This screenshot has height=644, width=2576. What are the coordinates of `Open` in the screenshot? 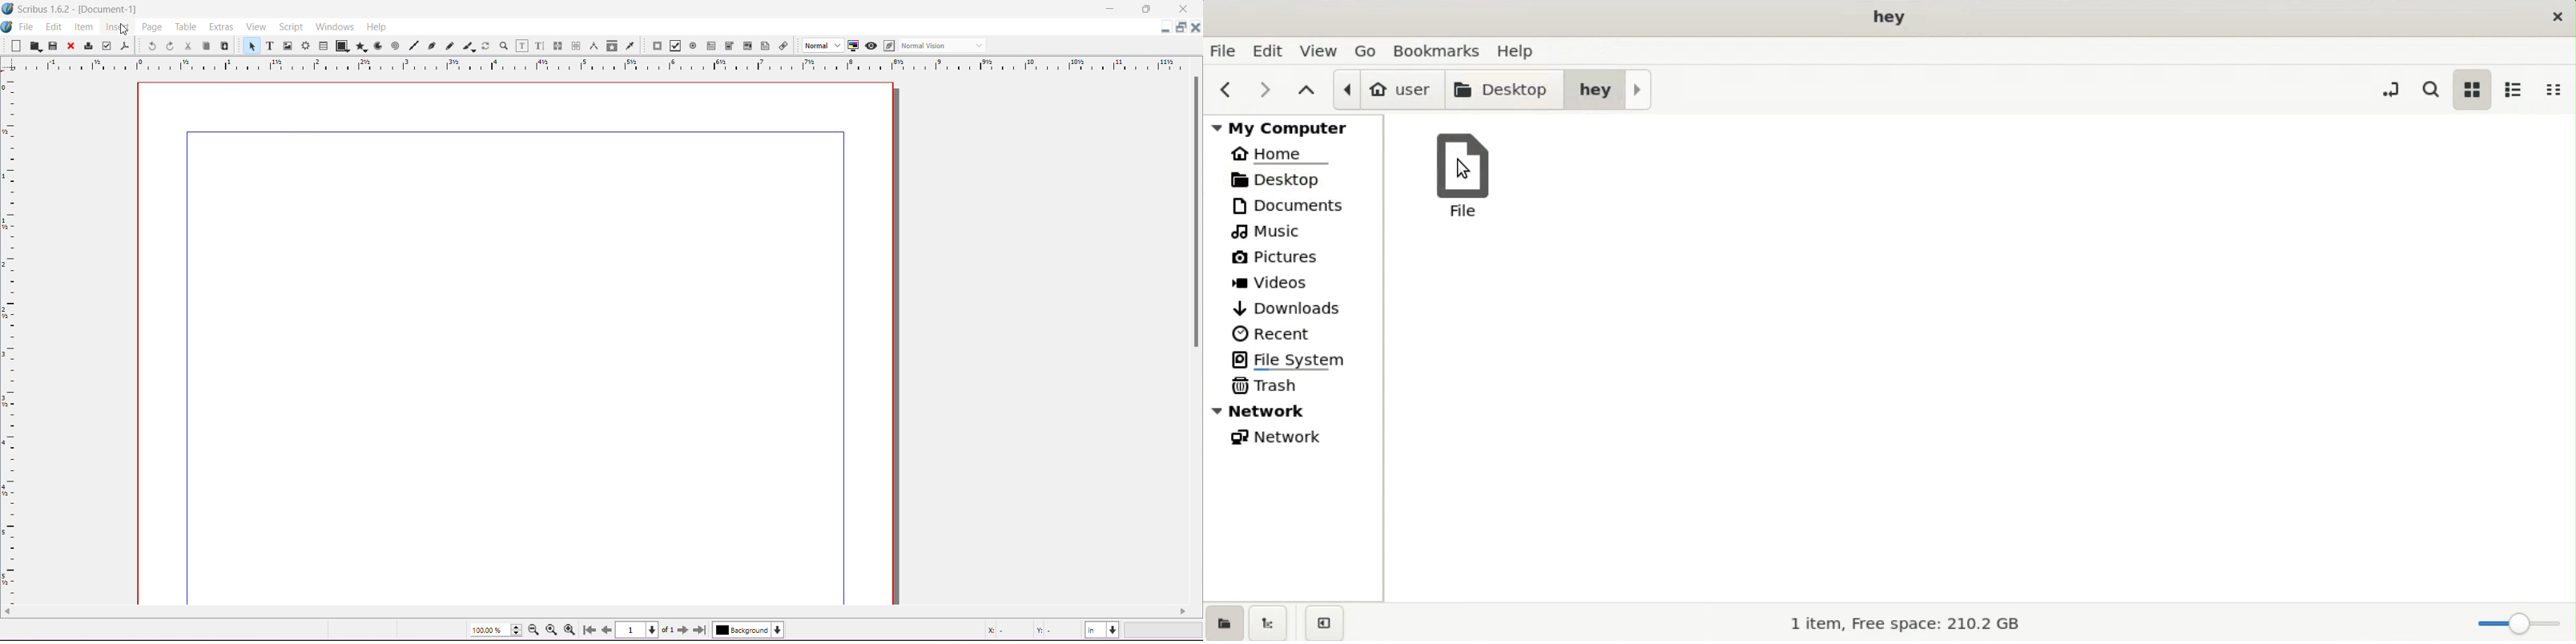 It's located at (36, 46).